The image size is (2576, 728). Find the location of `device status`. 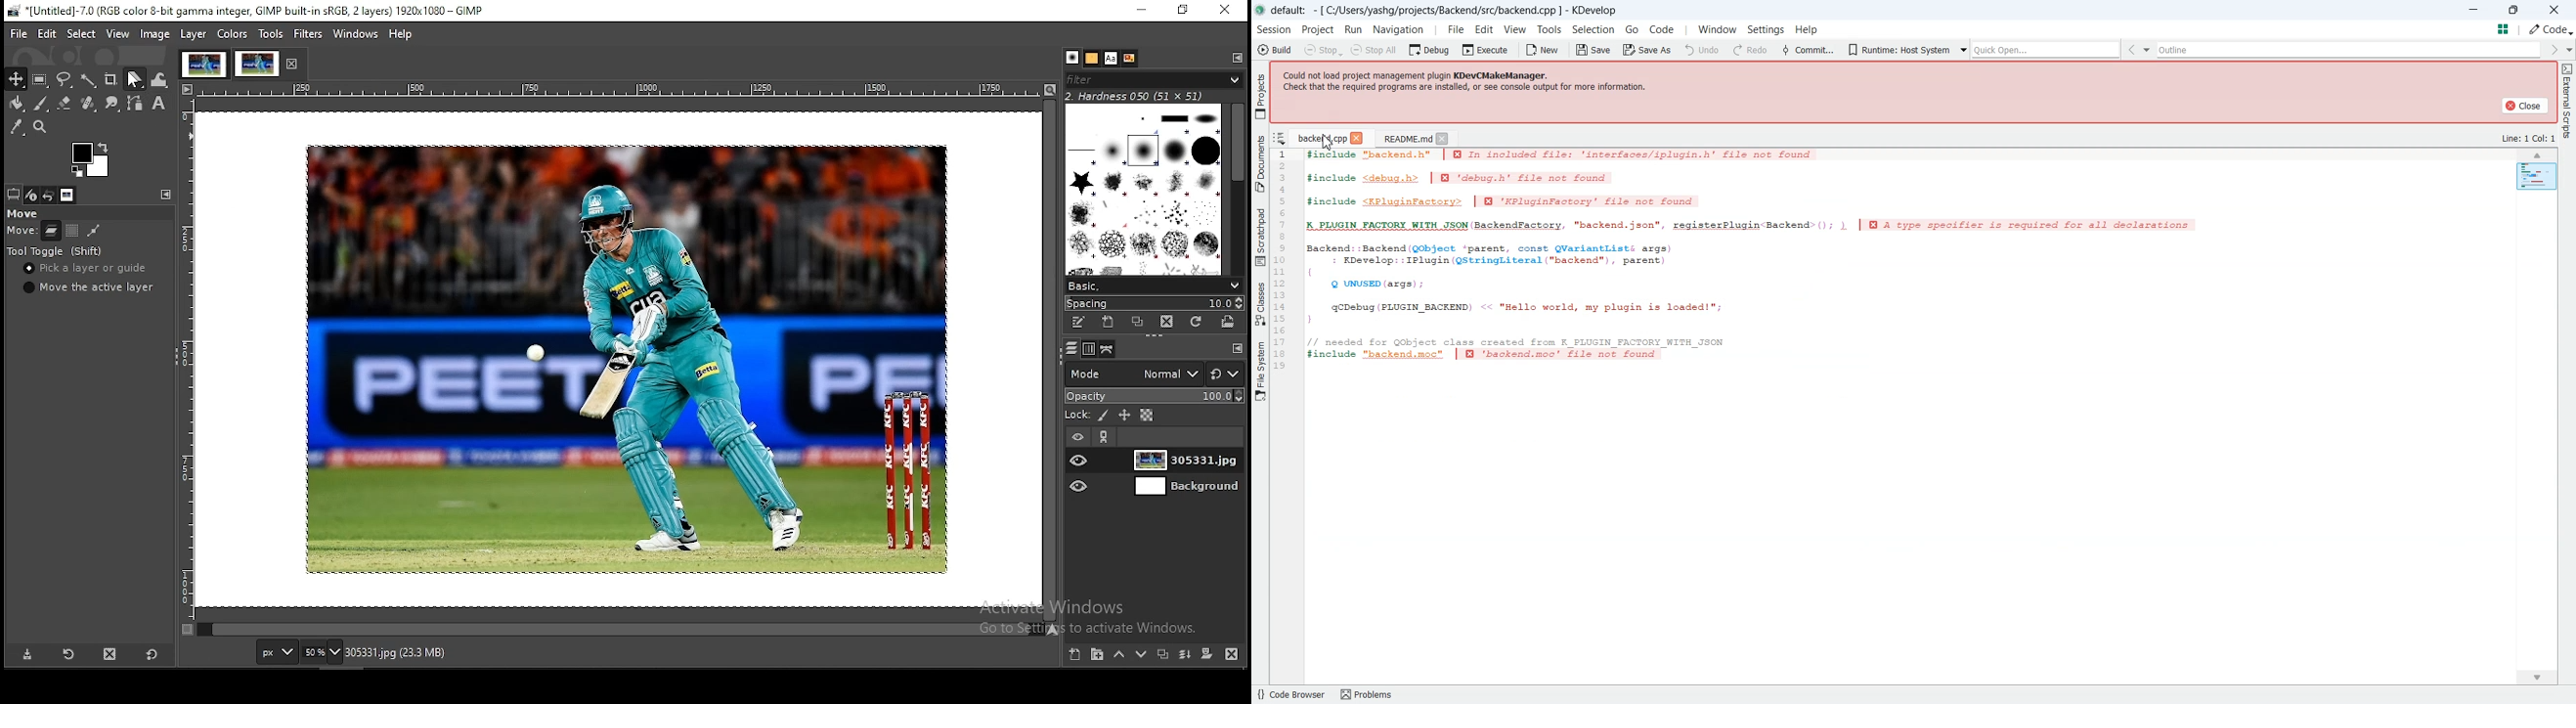

device status is located at coordinates (31, 196).